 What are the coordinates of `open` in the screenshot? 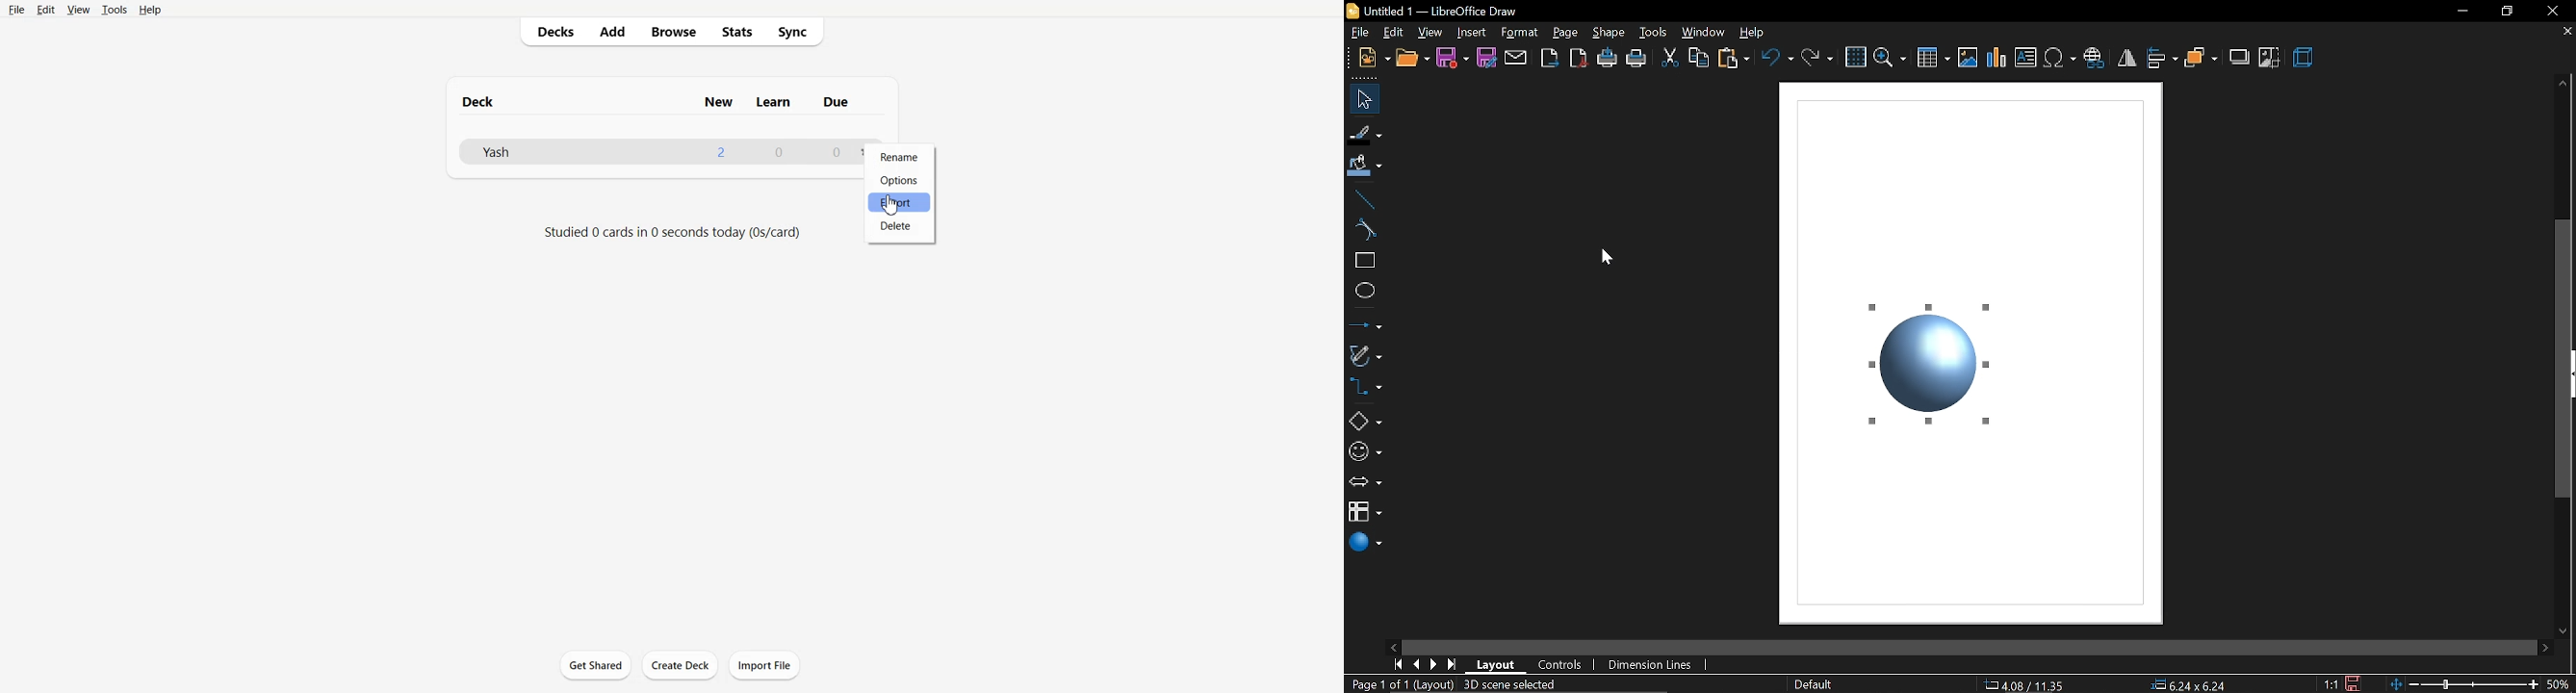 It's located at (1411, 58).